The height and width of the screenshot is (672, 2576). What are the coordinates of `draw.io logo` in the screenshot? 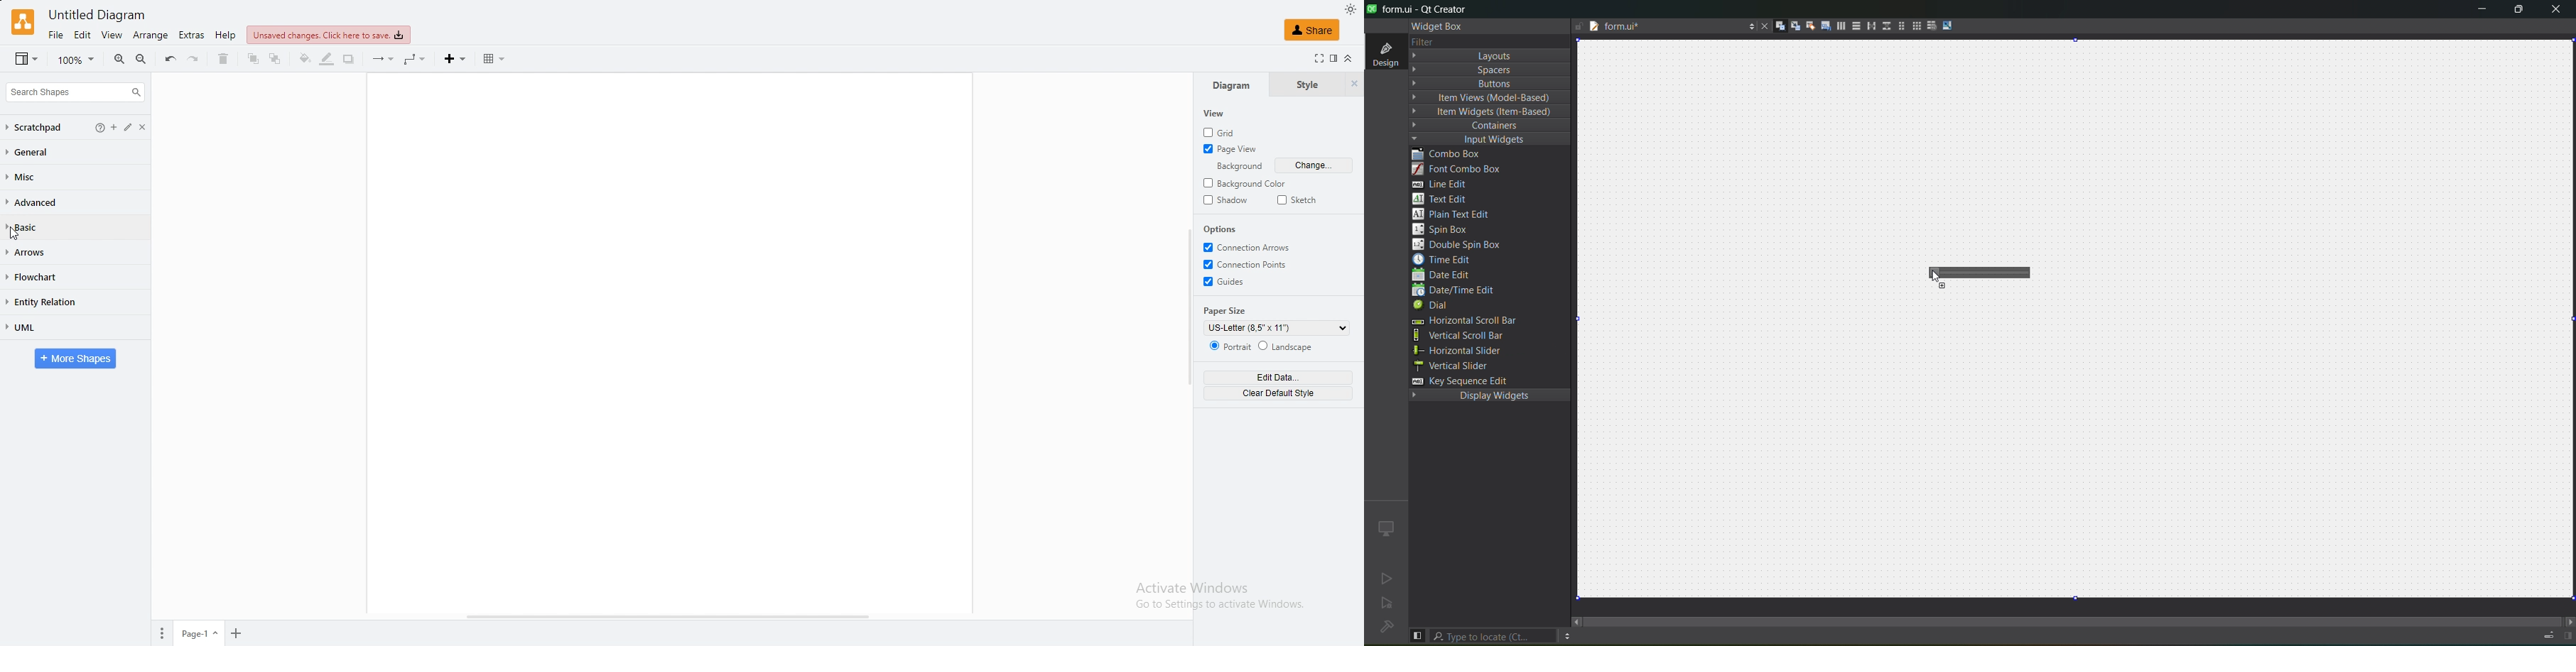 It's located at (23, 22).